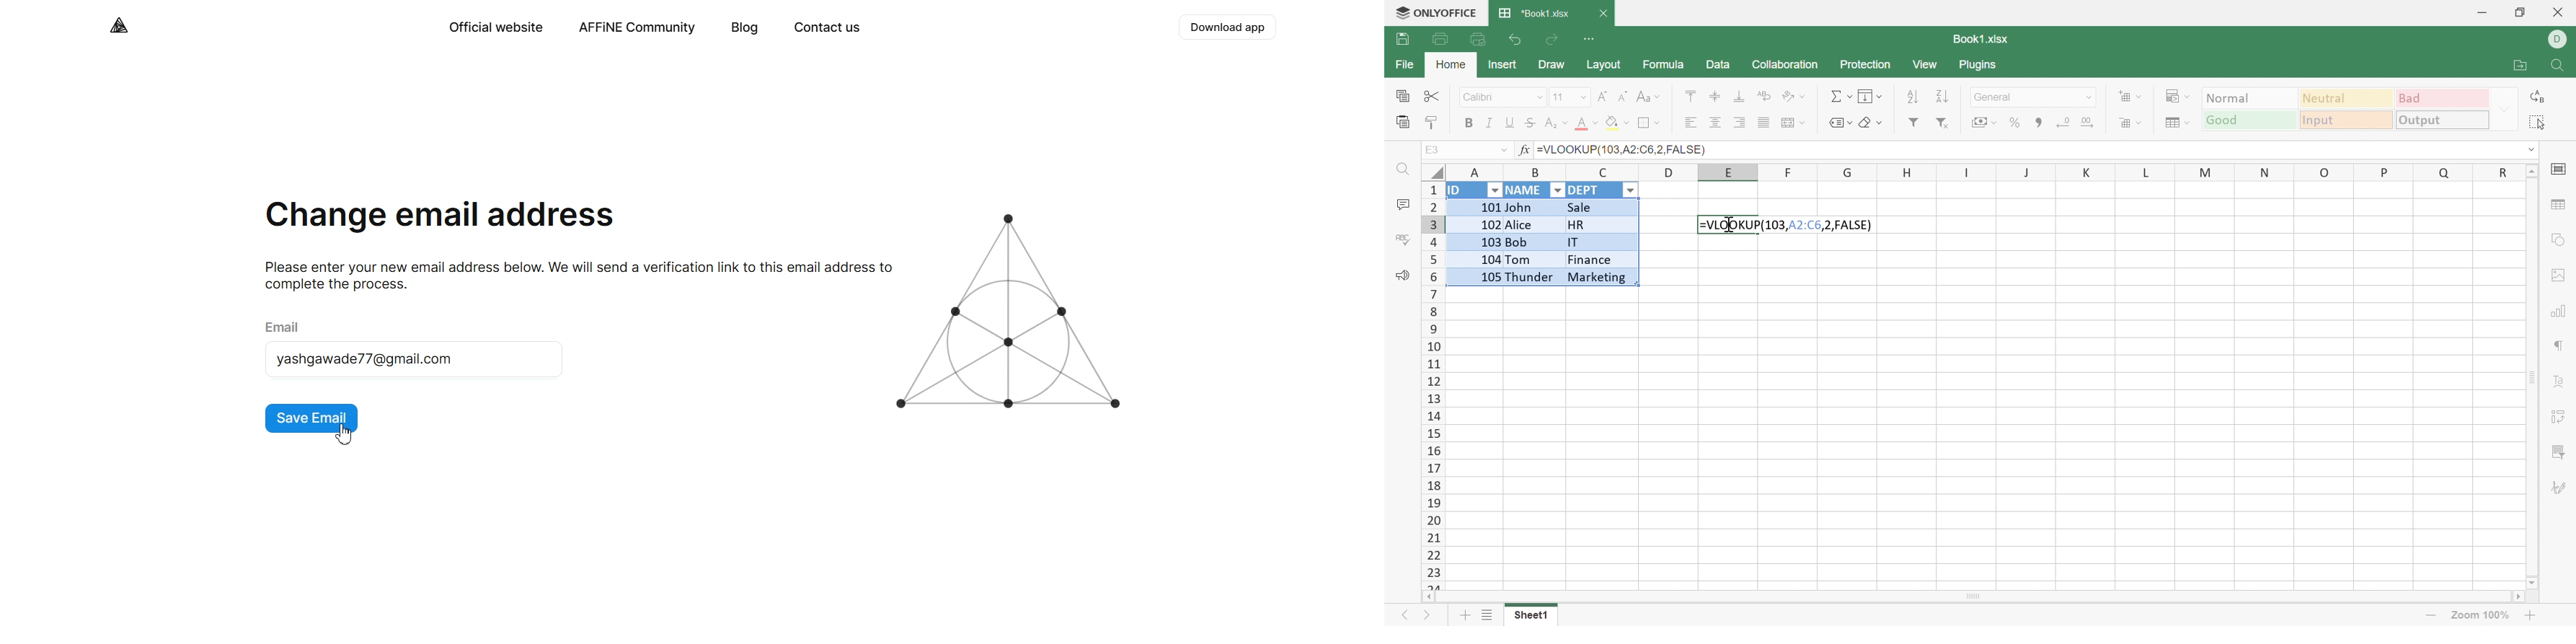 This screenshot has width=2576, height=644. I want to click on Copy Style, so click(1433, 124).